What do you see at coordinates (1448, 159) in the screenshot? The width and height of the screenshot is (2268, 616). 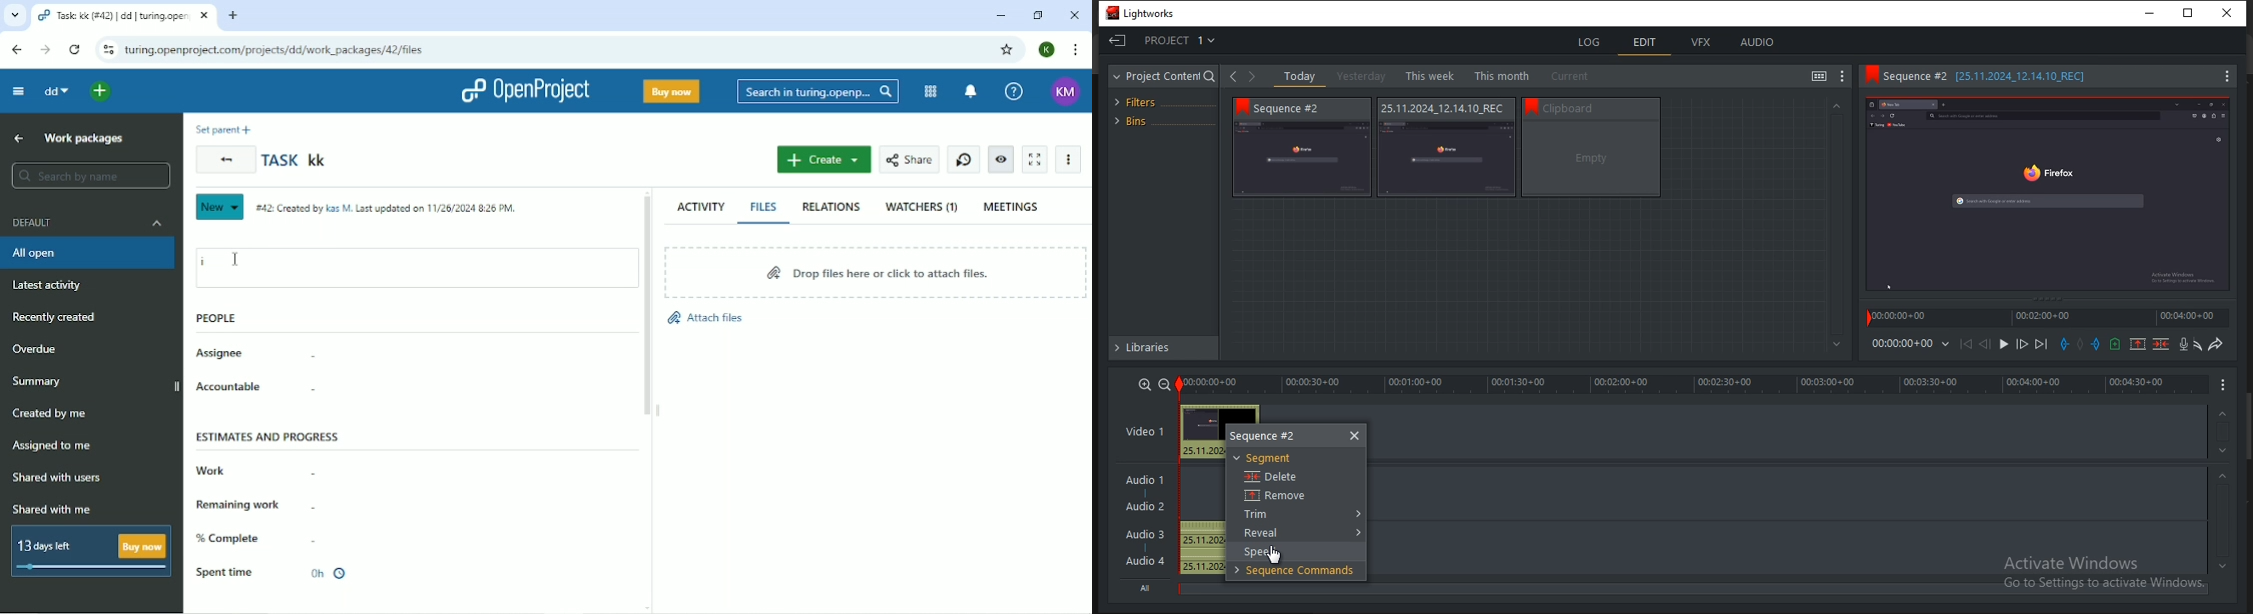 I see `video thumbnail` at bounding box center [1448, 159].